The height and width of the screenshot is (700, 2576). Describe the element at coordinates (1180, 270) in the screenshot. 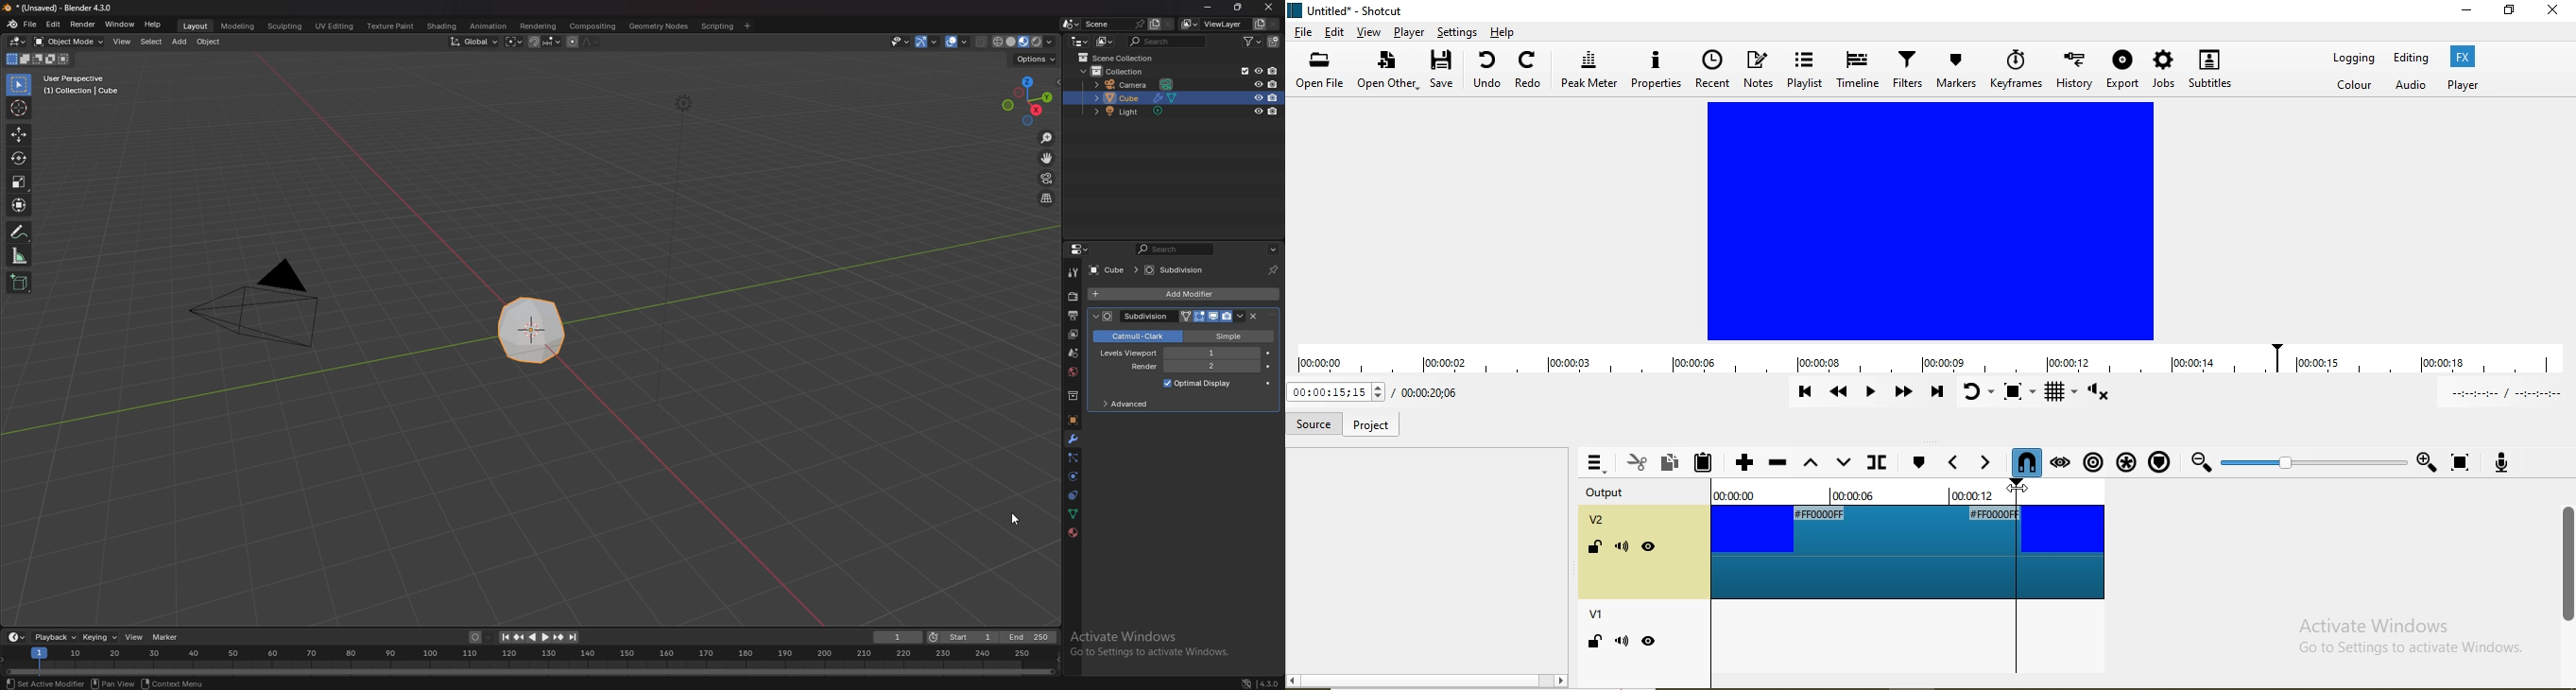

I see `sub division` at that location.